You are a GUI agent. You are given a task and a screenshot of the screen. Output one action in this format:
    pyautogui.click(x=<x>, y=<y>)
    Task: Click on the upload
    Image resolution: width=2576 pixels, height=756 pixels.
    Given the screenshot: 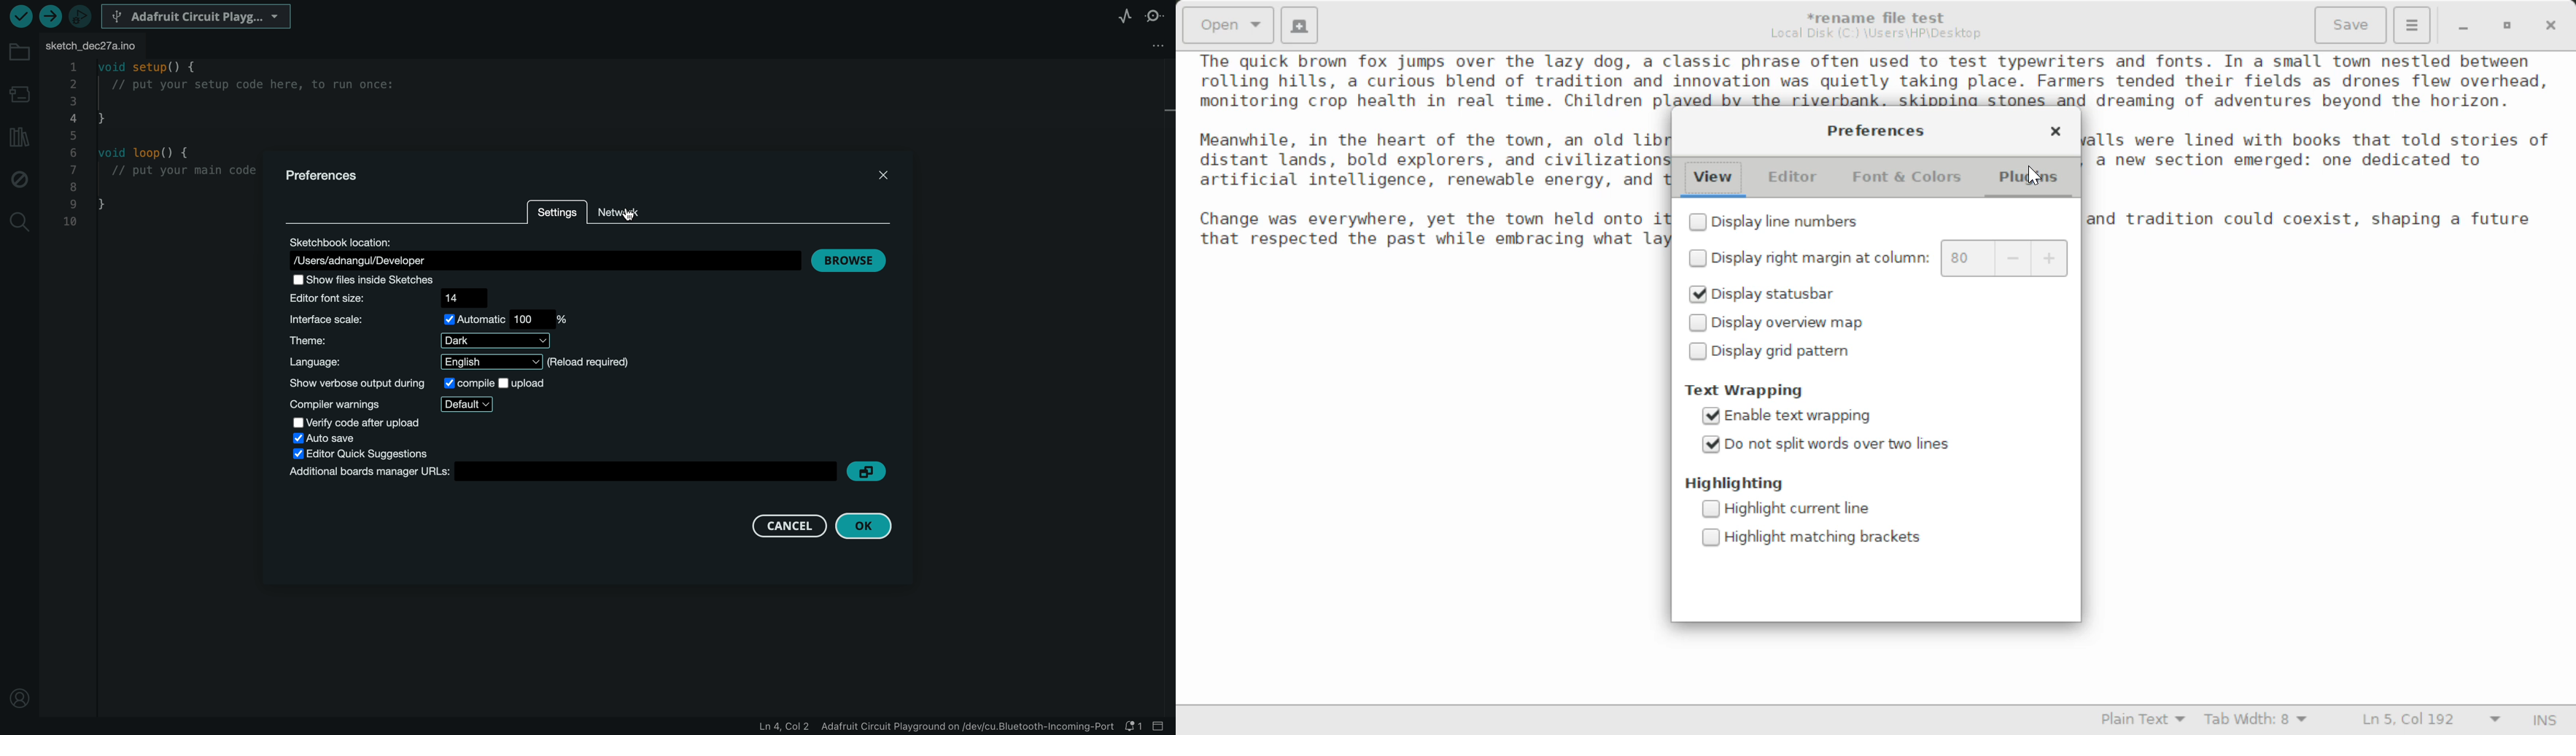 What is the action you would take?
    pyautogui.click(x=52, y=16)
    